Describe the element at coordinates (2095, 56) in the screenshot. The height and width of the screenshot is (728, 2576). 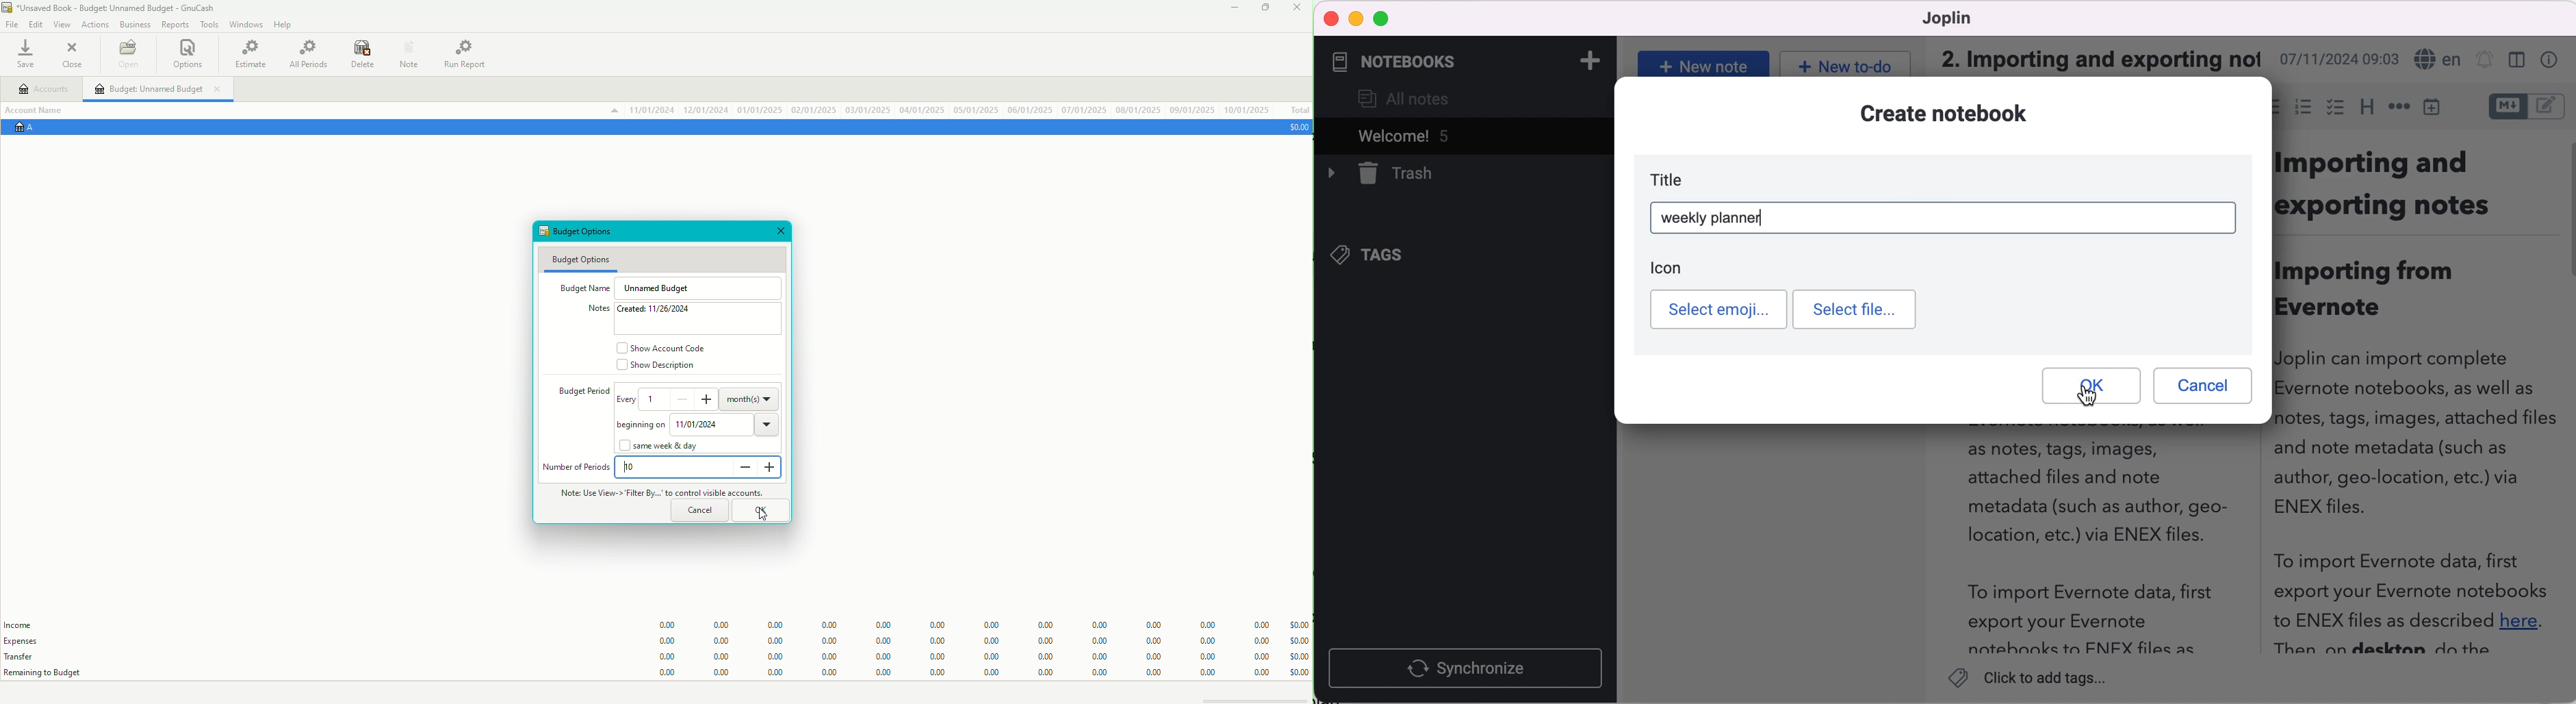
I see `2. Importing and exporting not` at that location.